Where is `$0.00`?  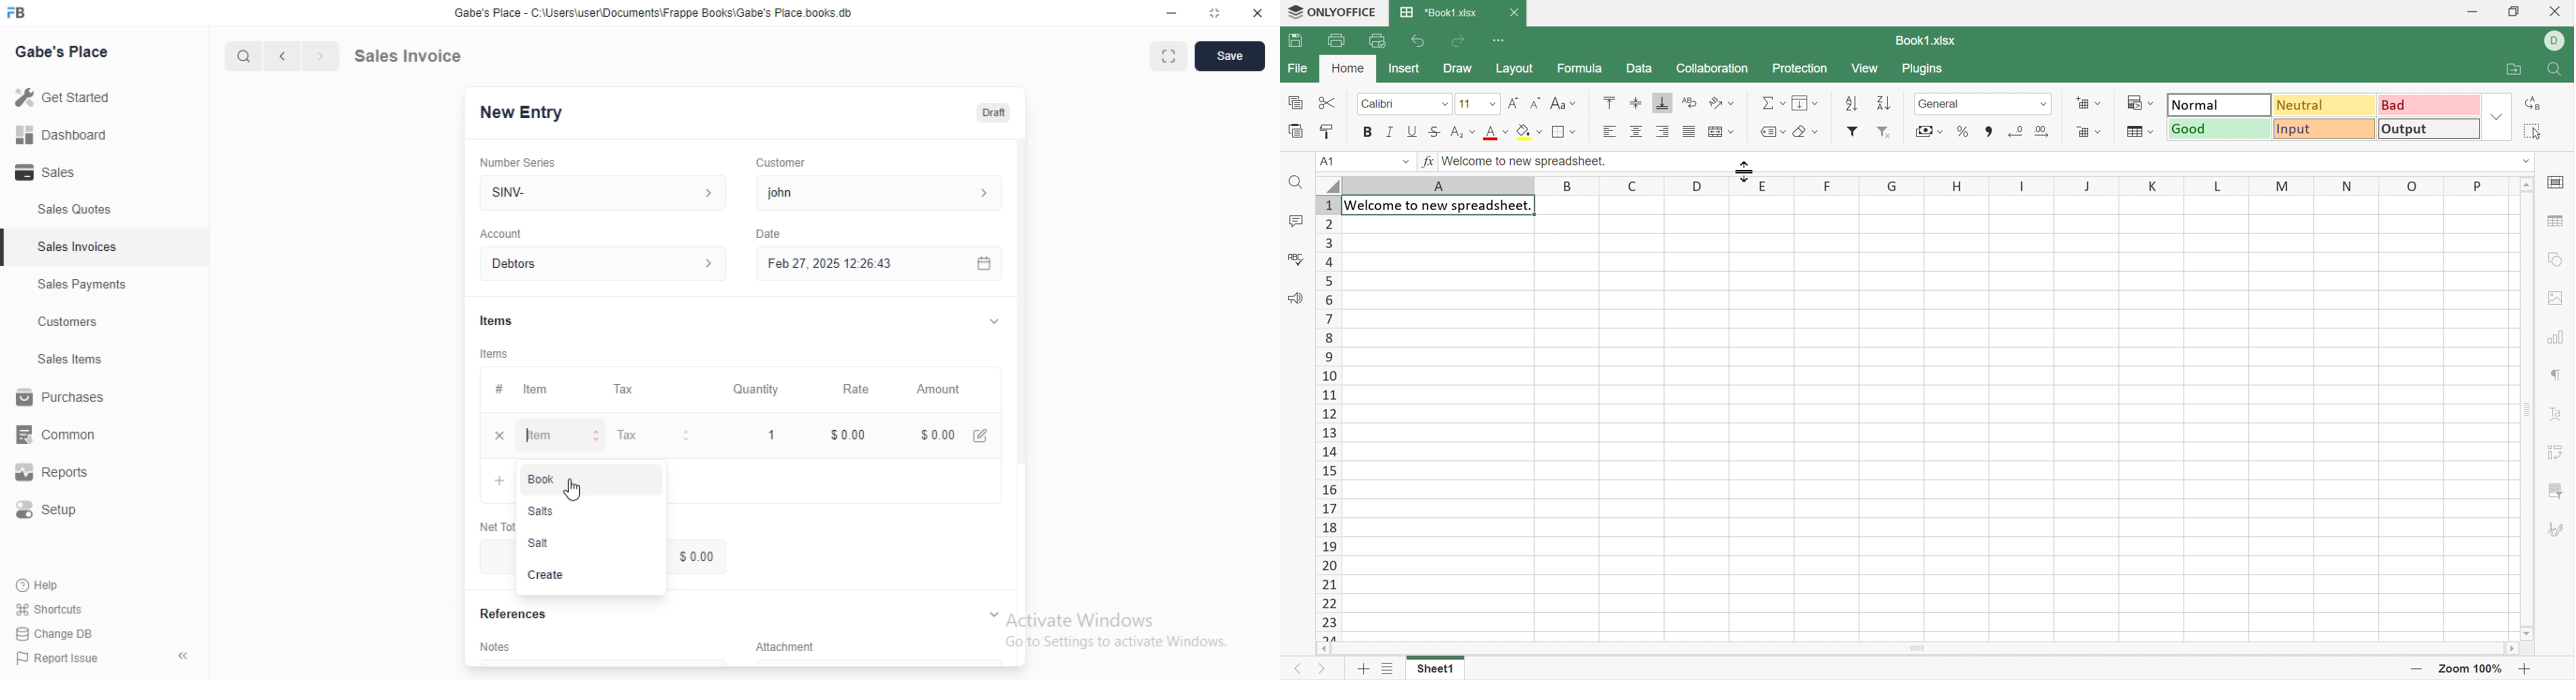
$0.00 is located at coordinates (957, 433).